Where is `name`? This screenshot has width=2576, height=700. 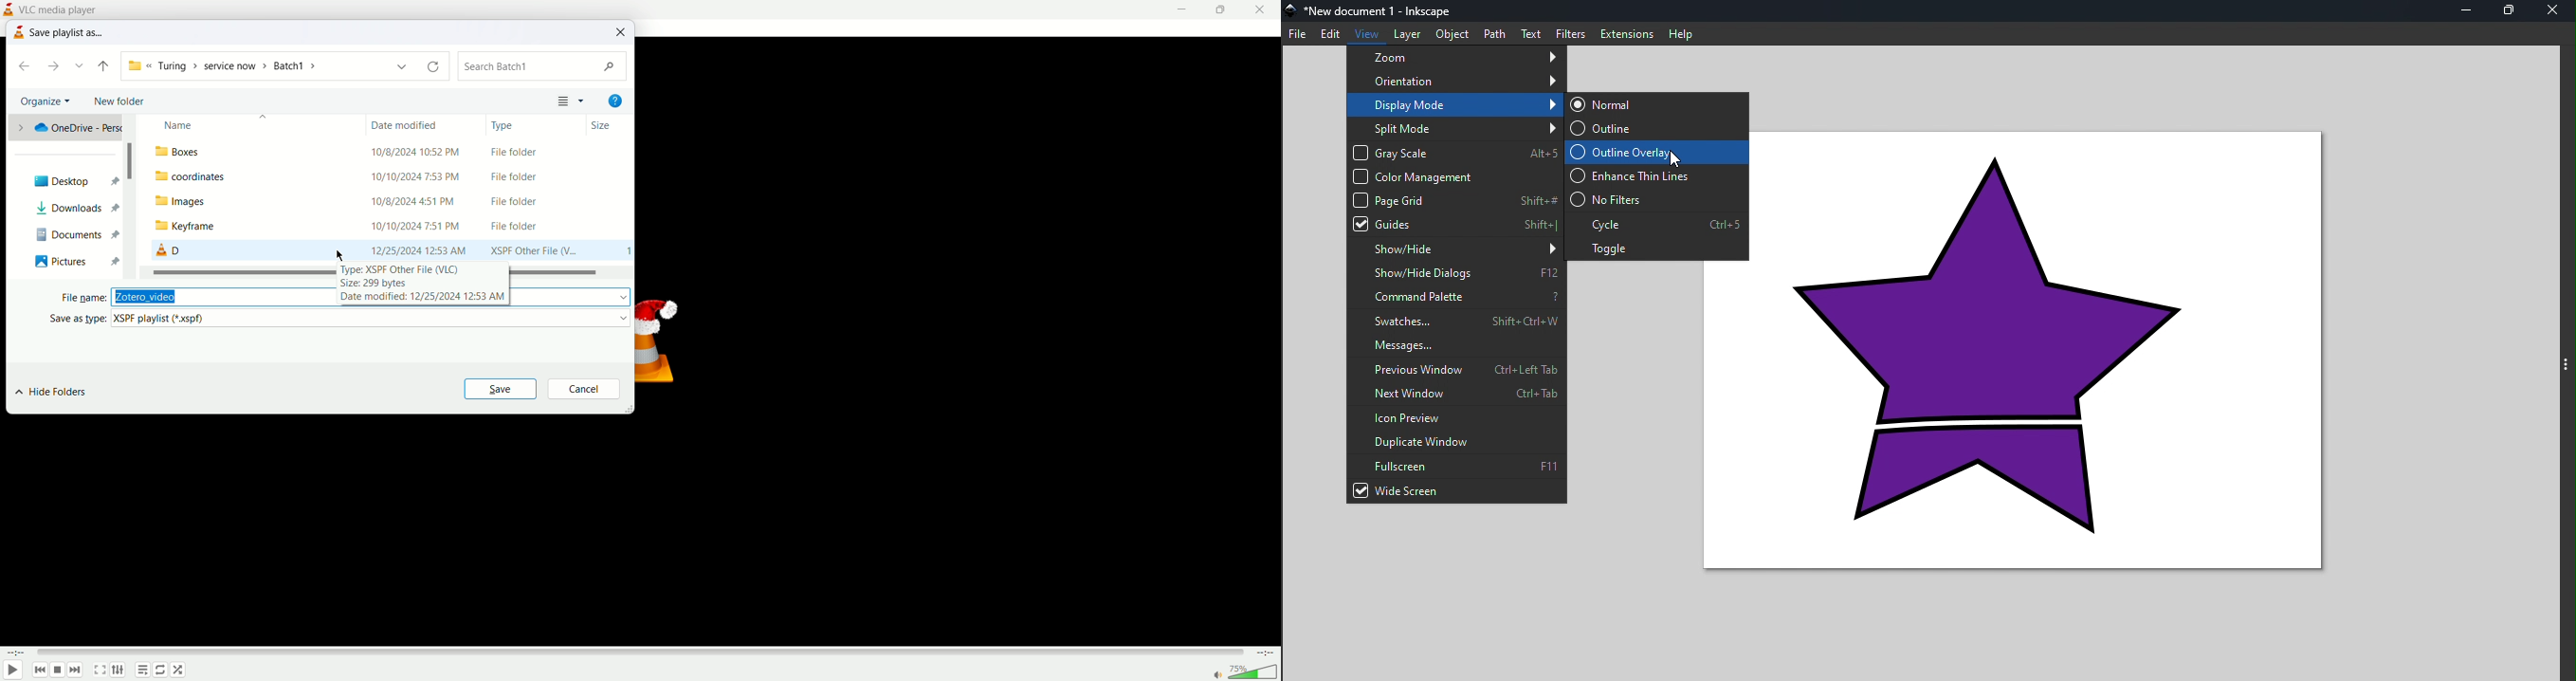 name is located at coordinates (224, 122).